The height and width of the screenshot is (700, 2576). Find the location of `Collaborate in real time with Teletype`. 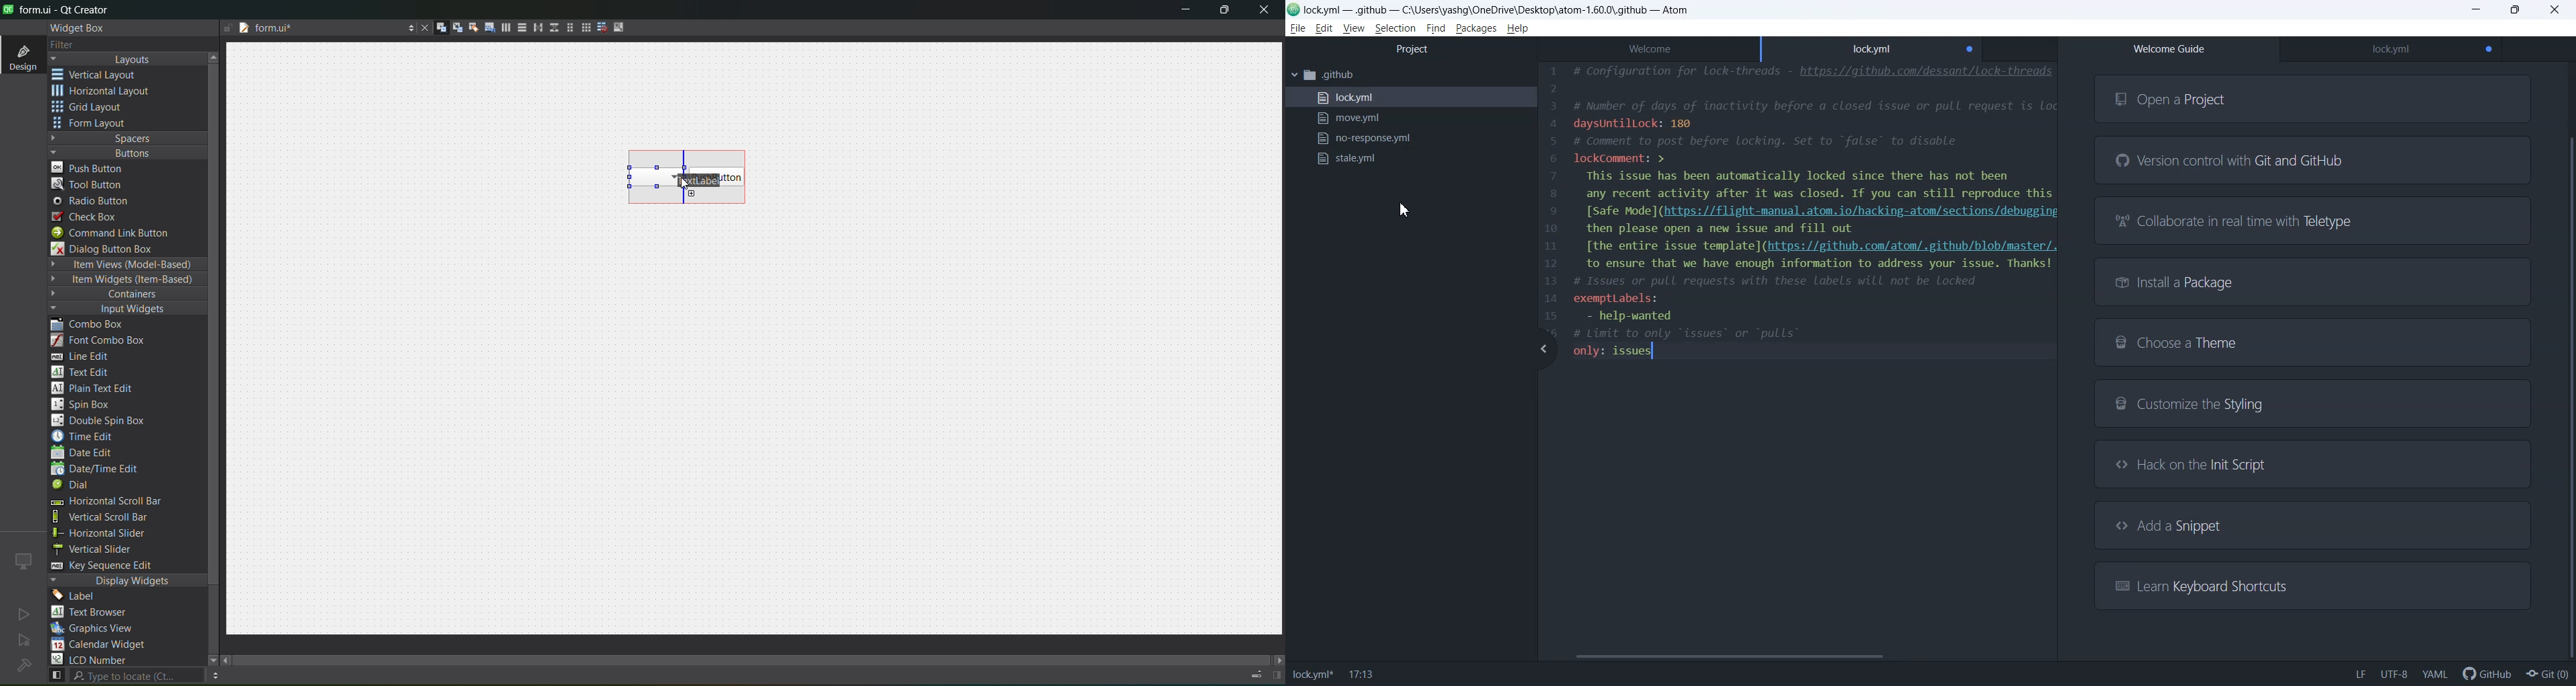

Collaborate in real time with Teletype is located at coordinates (2314, 220).